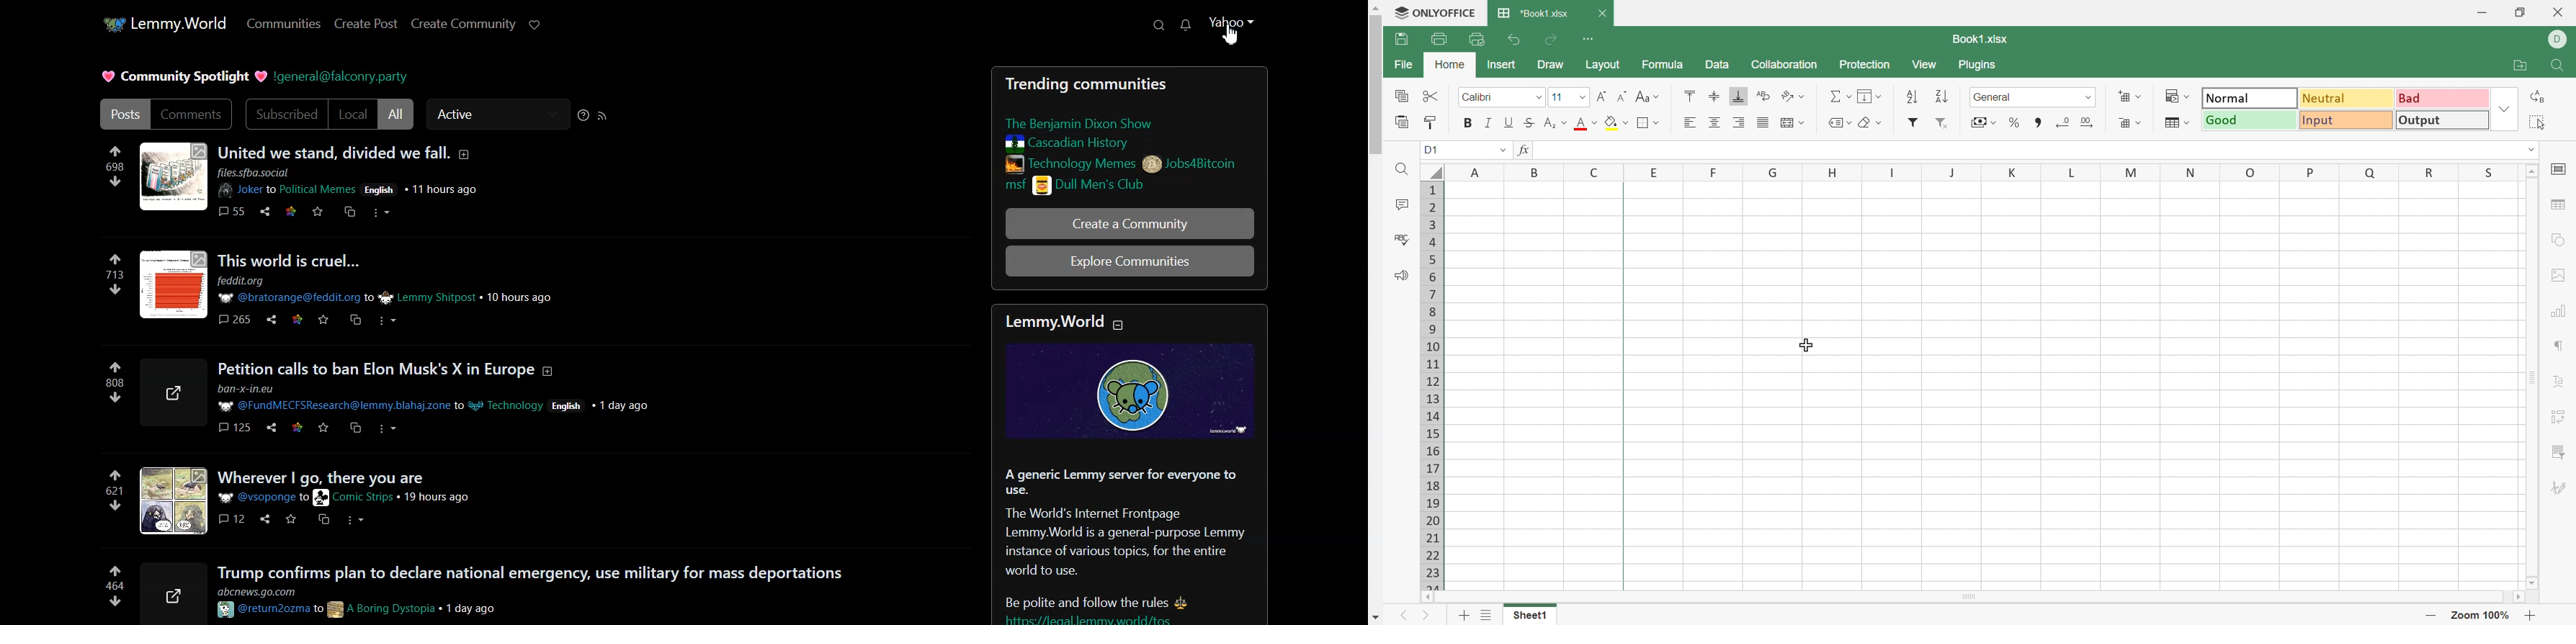  Describe the element at coordinates (353, 114) in the screenshot. I see `Local` at that location.